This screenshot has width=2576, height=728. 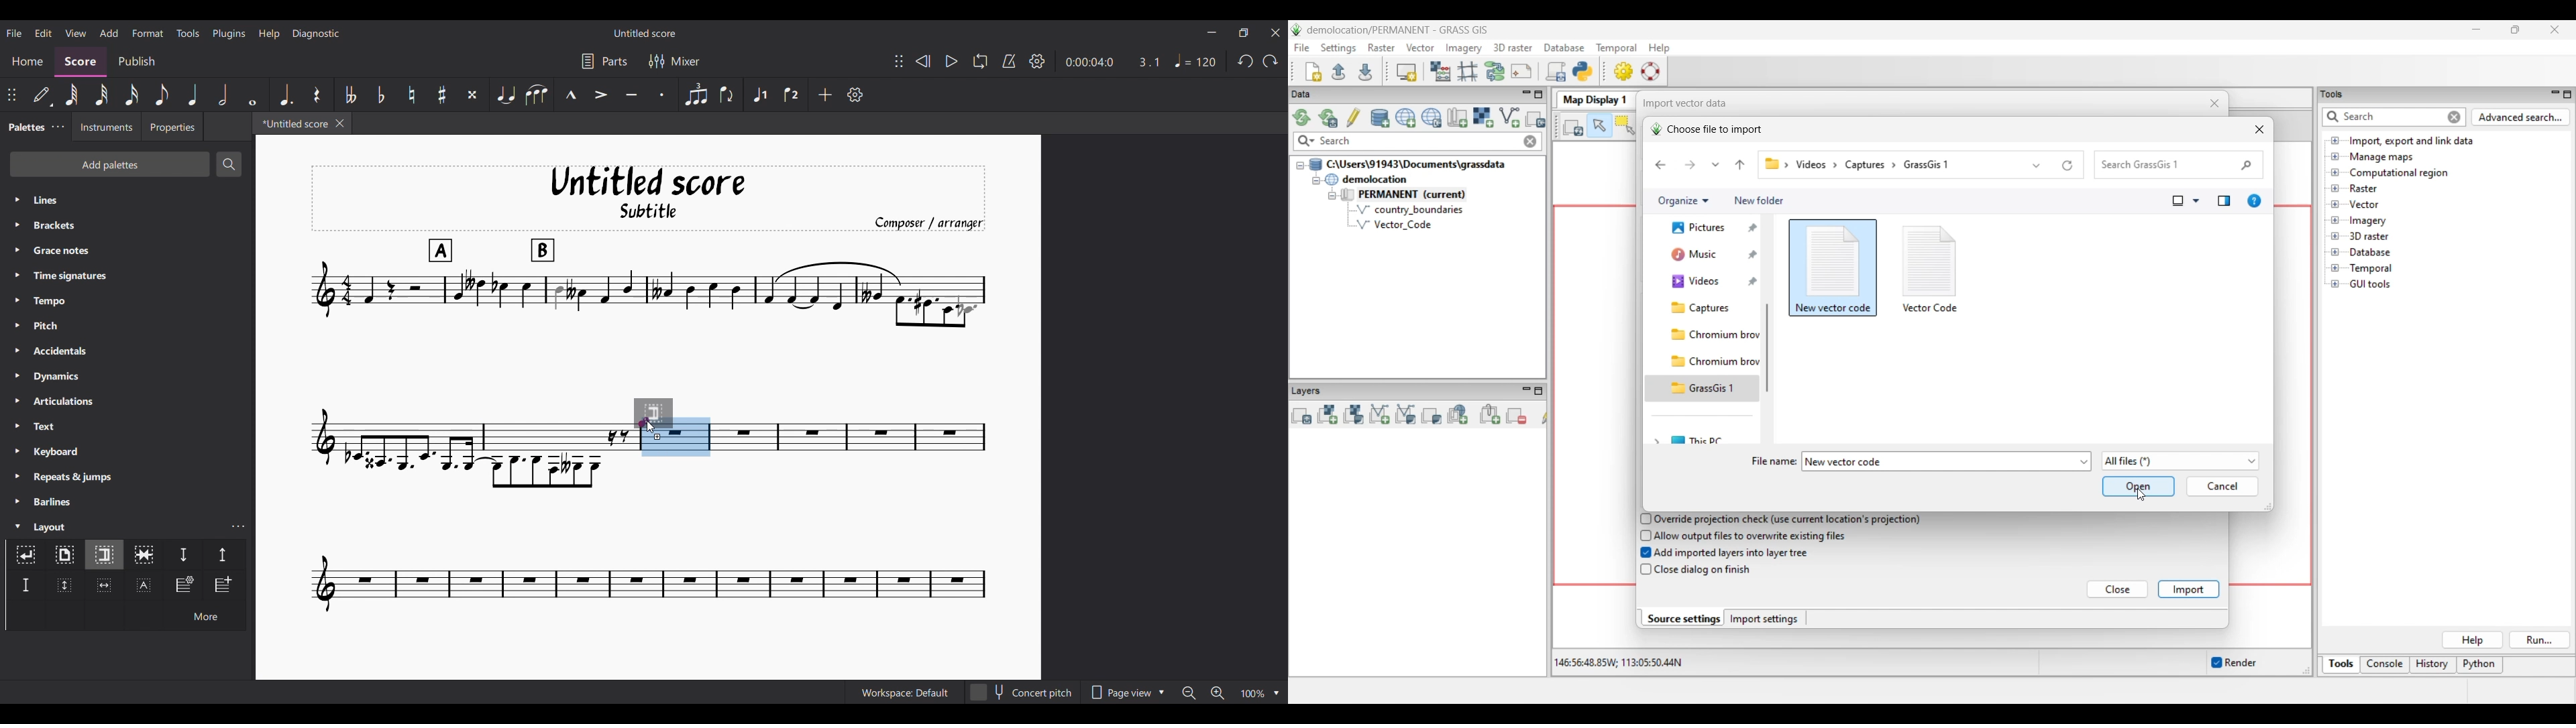 What do you see at coordinates (148, 33) in the screenshot?
I see `Format menu` at bounding box center [148, 33].